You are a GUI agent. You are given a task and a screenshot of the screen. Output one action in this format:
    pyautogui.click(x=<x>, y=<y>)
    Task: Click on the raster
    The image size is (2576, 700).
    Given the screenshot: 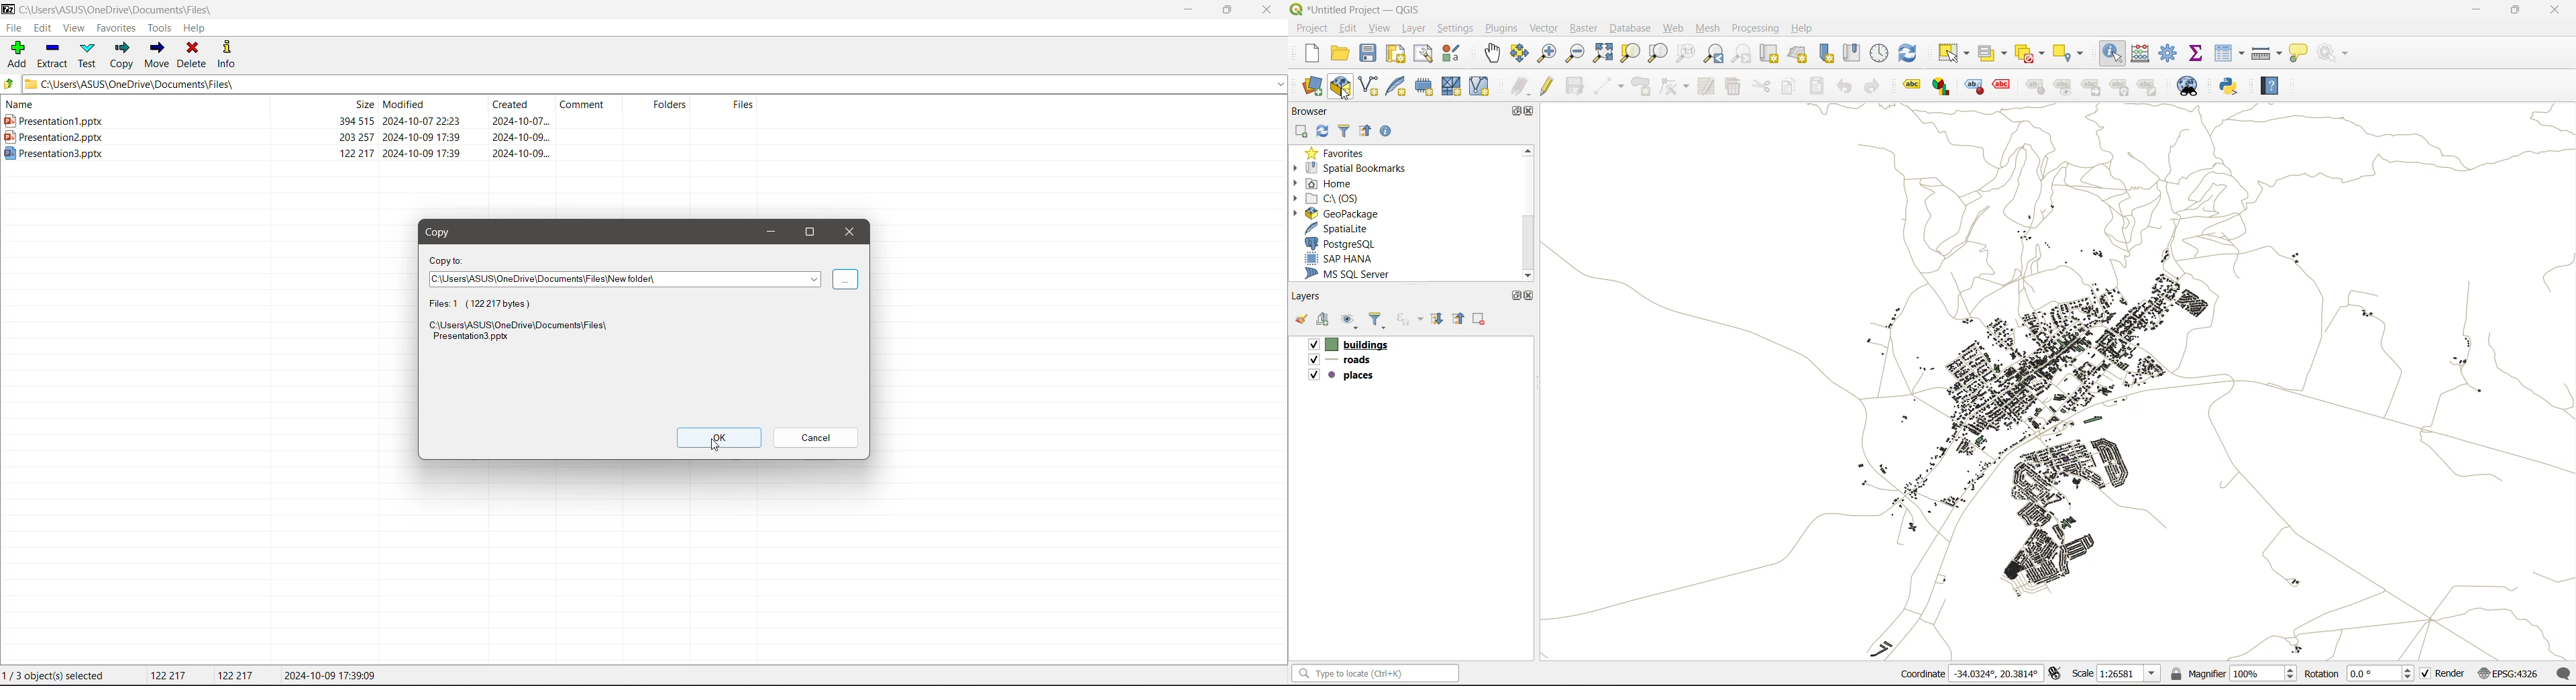 What is the action you would take?
    pyautogui.click(x=1584, y=29)
    